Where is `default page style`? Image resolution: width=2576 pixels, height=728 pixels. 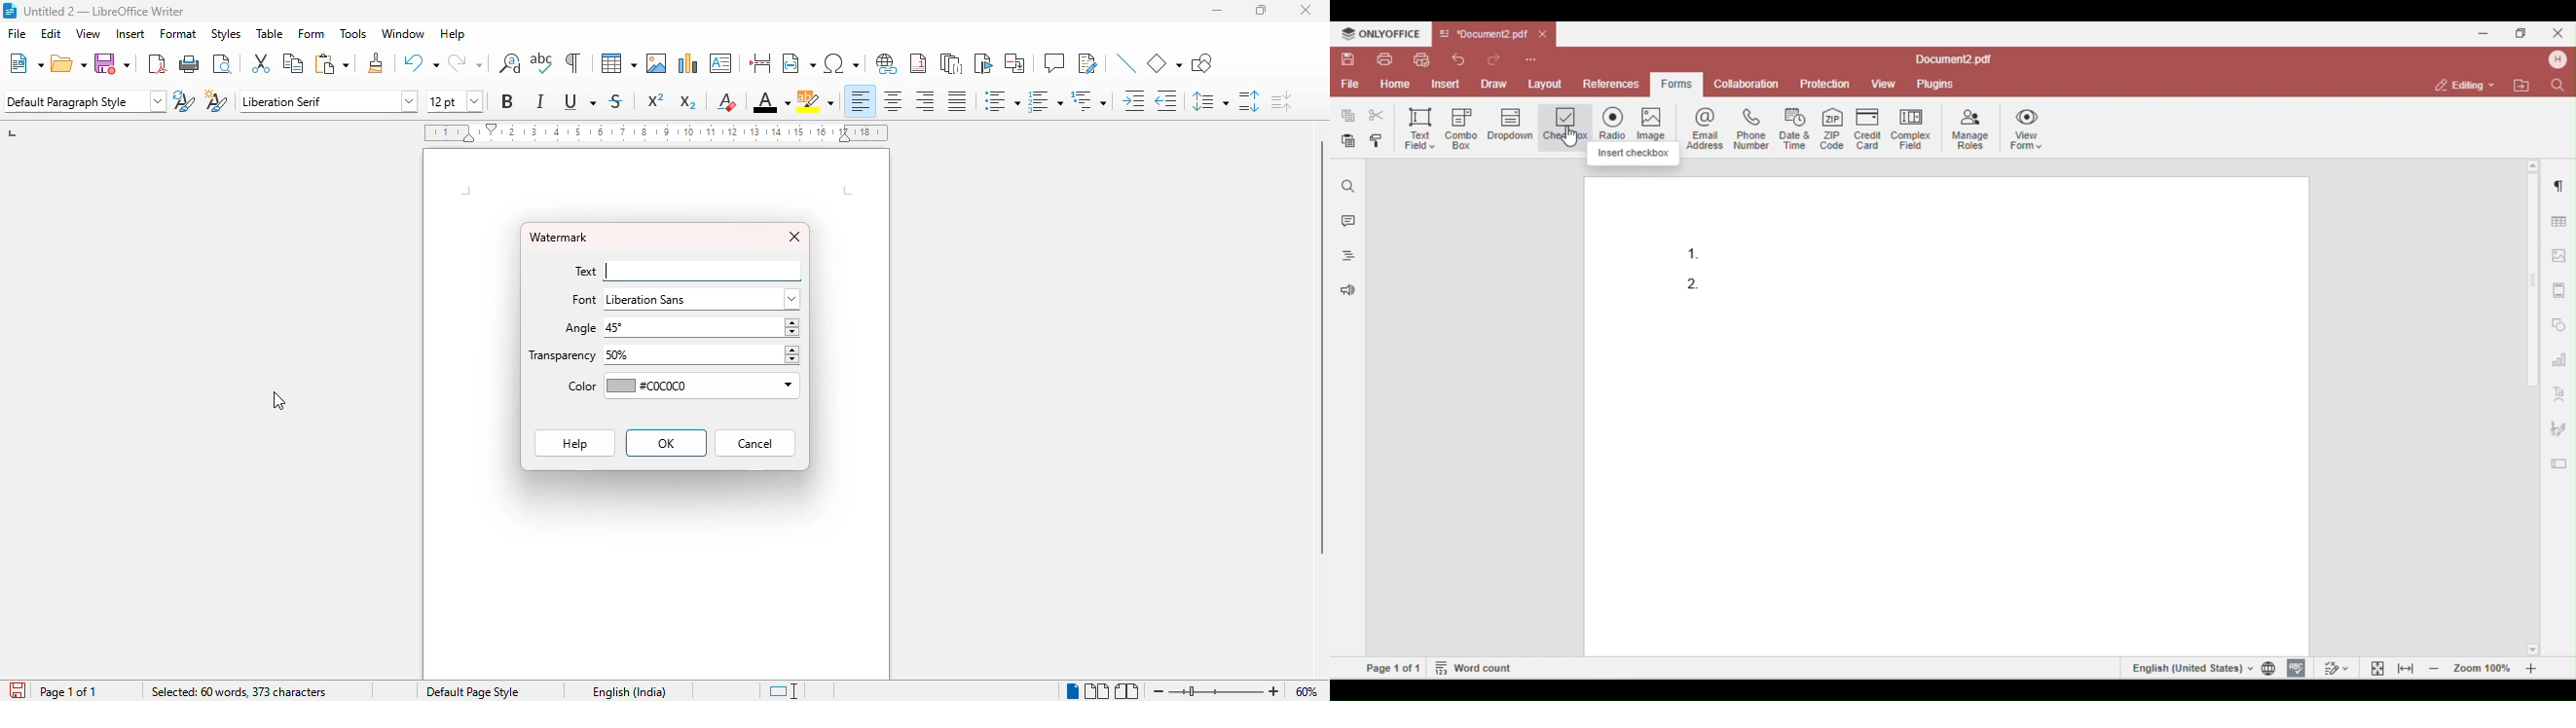 default page style is located at coordinates (473, 691).